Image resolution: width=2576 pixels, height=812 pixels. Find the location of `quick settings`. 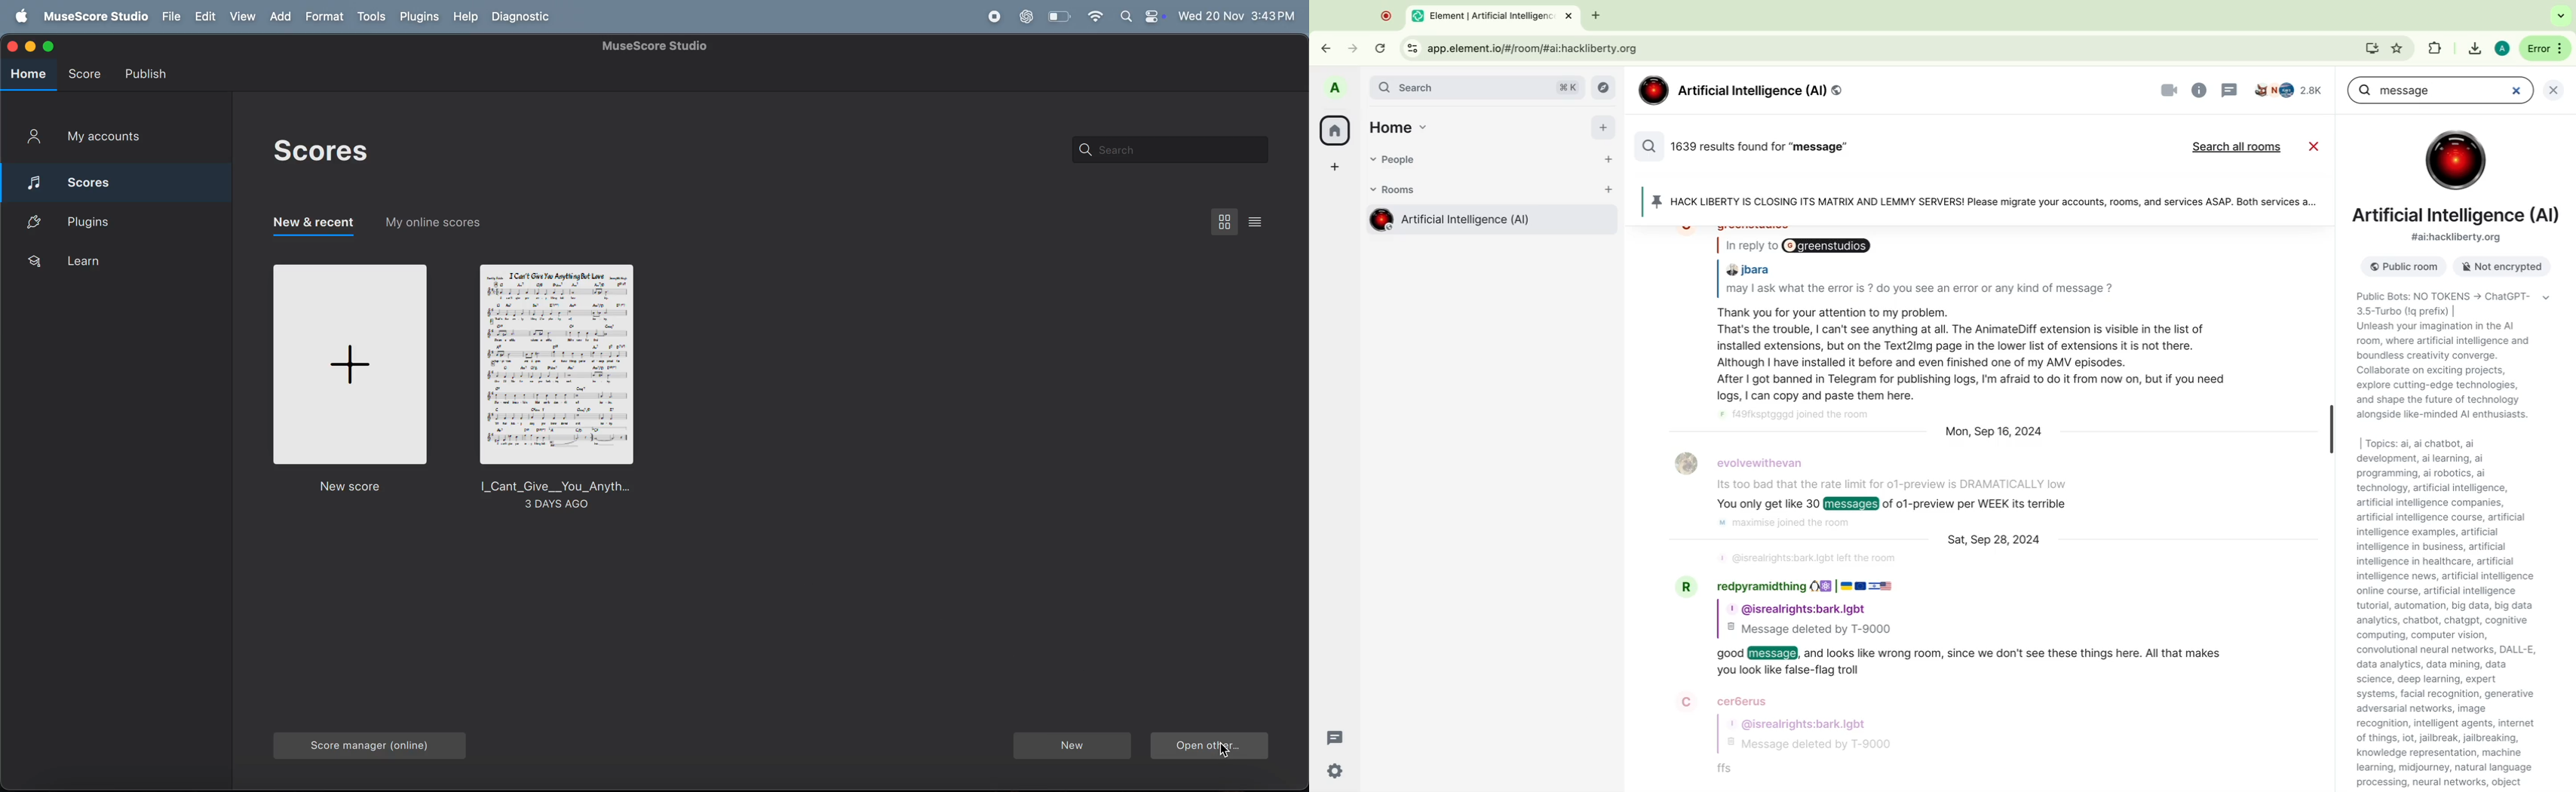

quick settings is located at coordinates (1336, 772).